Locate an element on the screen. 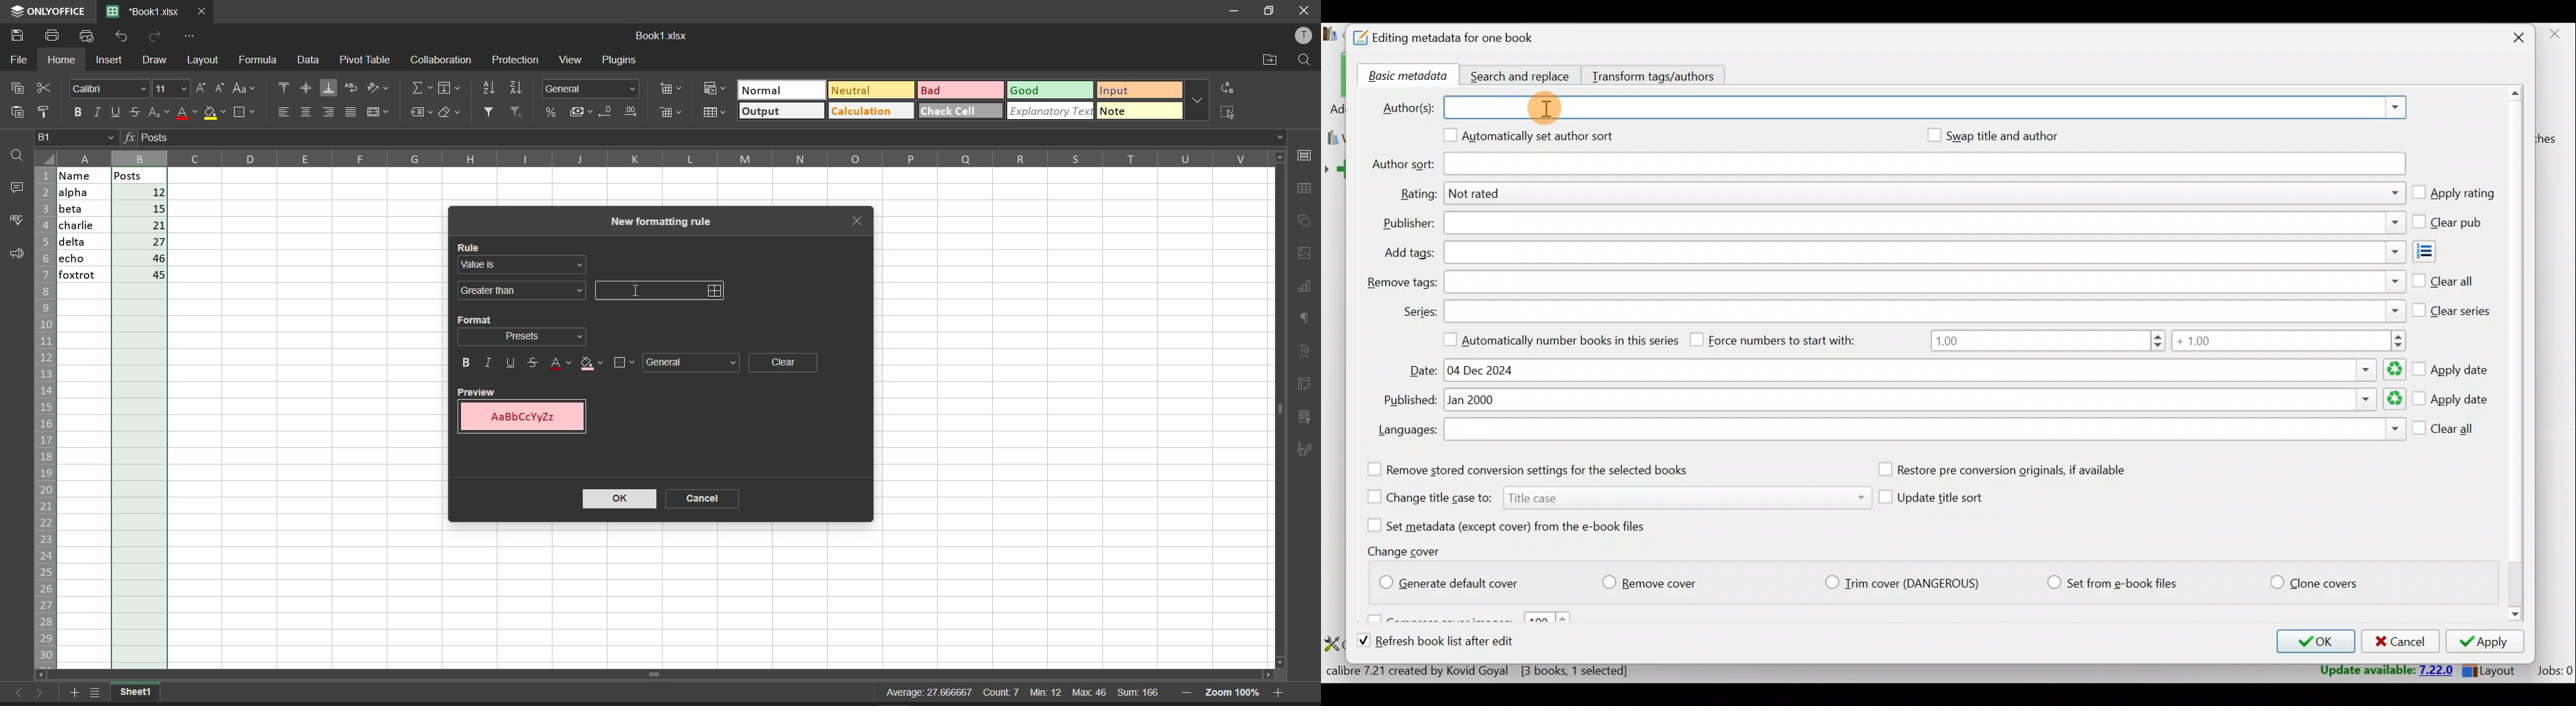 The width and height of the screenshot is (2576, 728). value is is located at coordinates (524, 266).